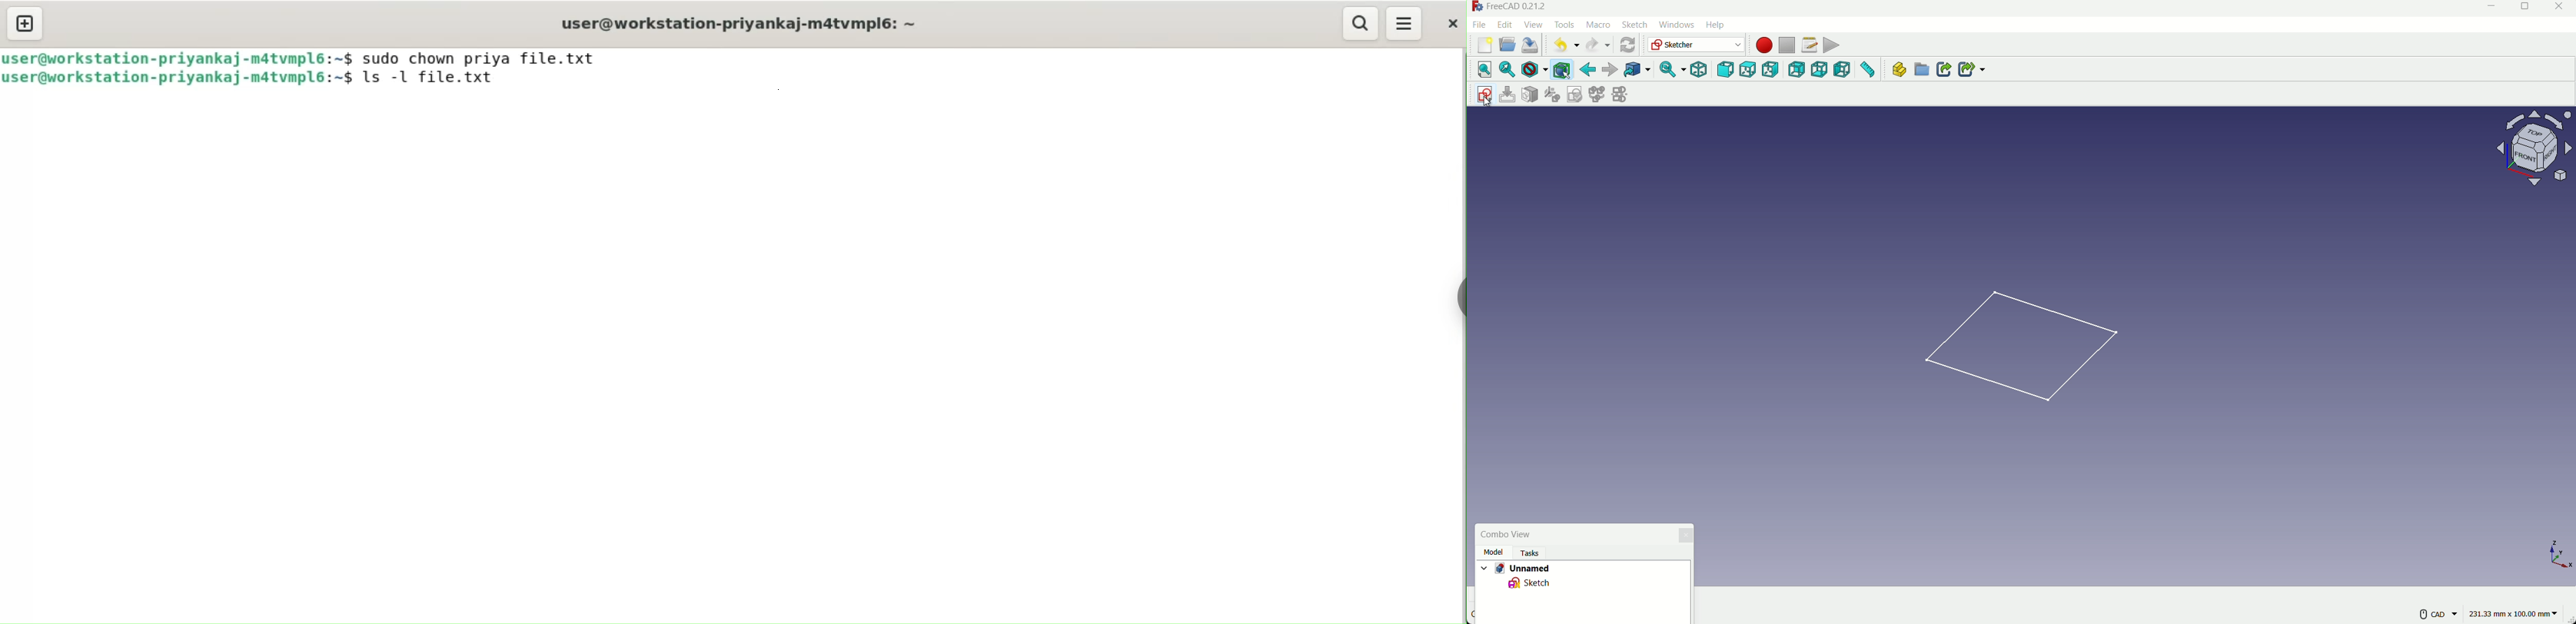 This screenshot has height=644, width=2576. What do you see at coordinates (1588, 69) in the screenshot?
I see `back` at bounding box center [1588, 69].